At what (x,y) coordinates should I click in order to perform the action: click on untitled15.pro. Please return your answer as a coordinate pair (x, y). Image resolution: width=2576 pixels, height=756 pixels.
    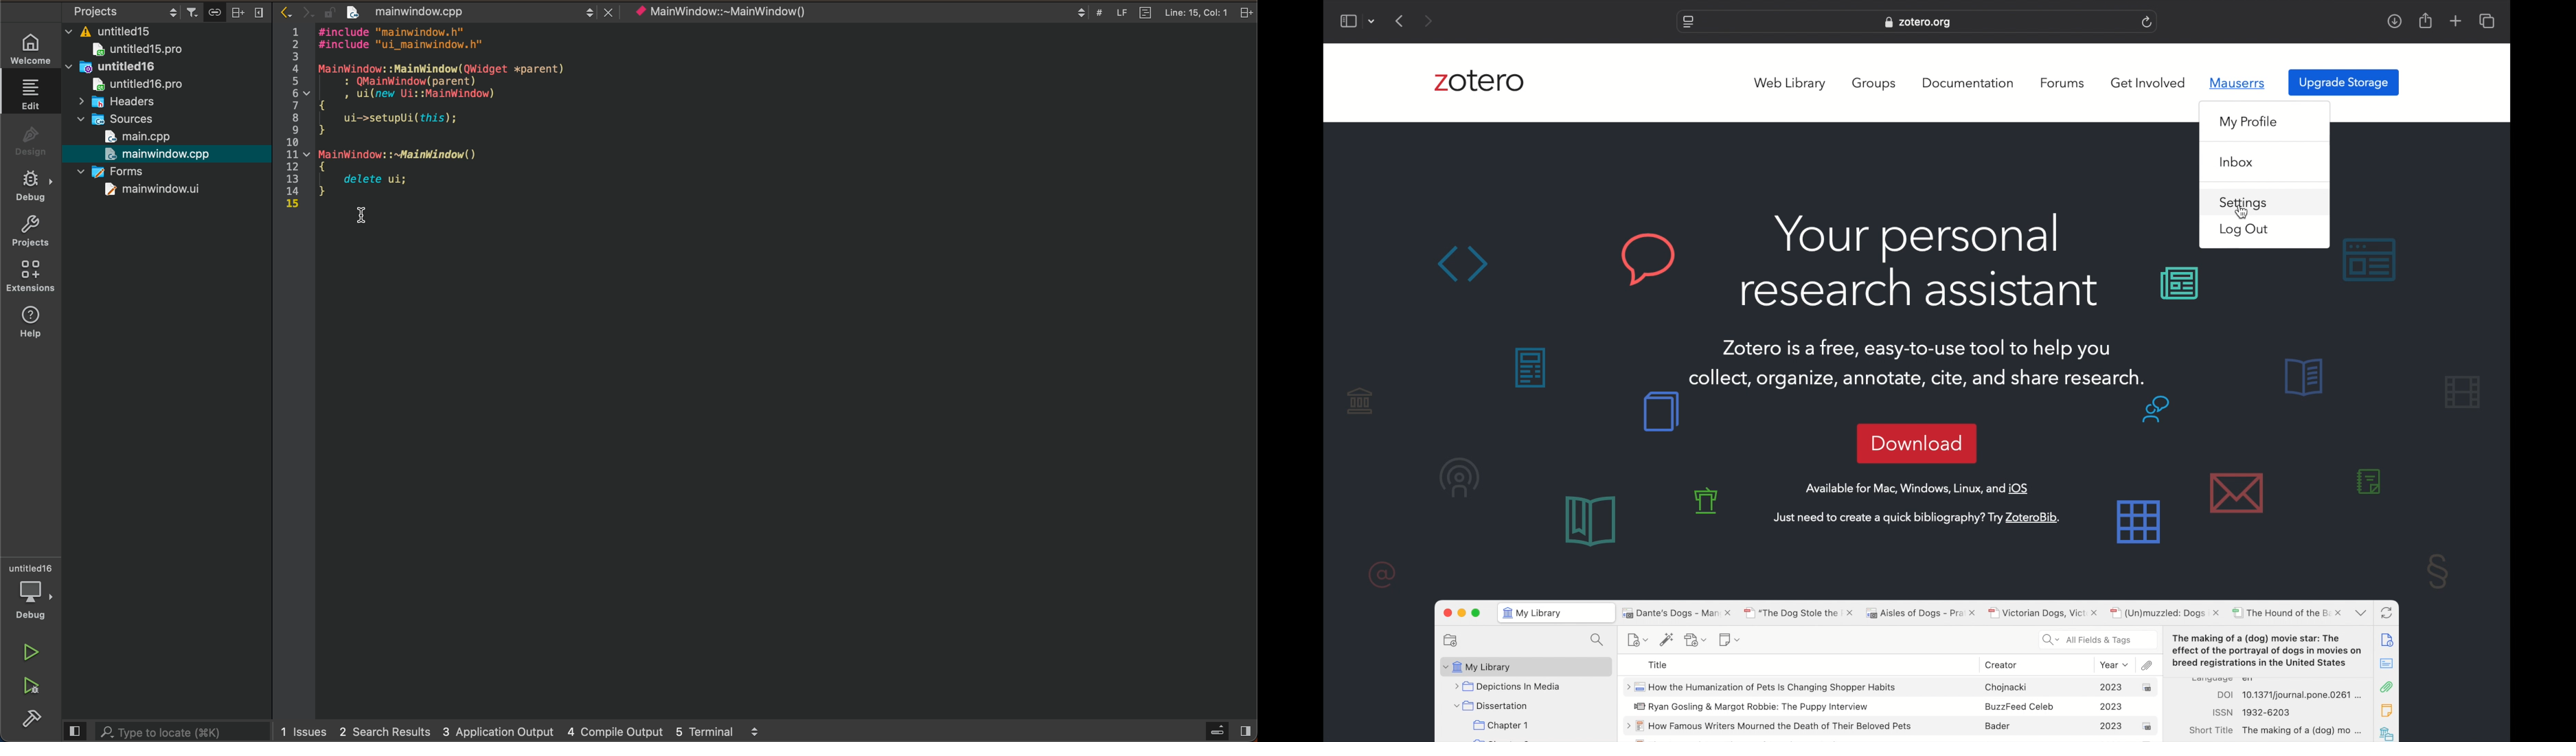
    Looking at the image, I should click on (150, 50).